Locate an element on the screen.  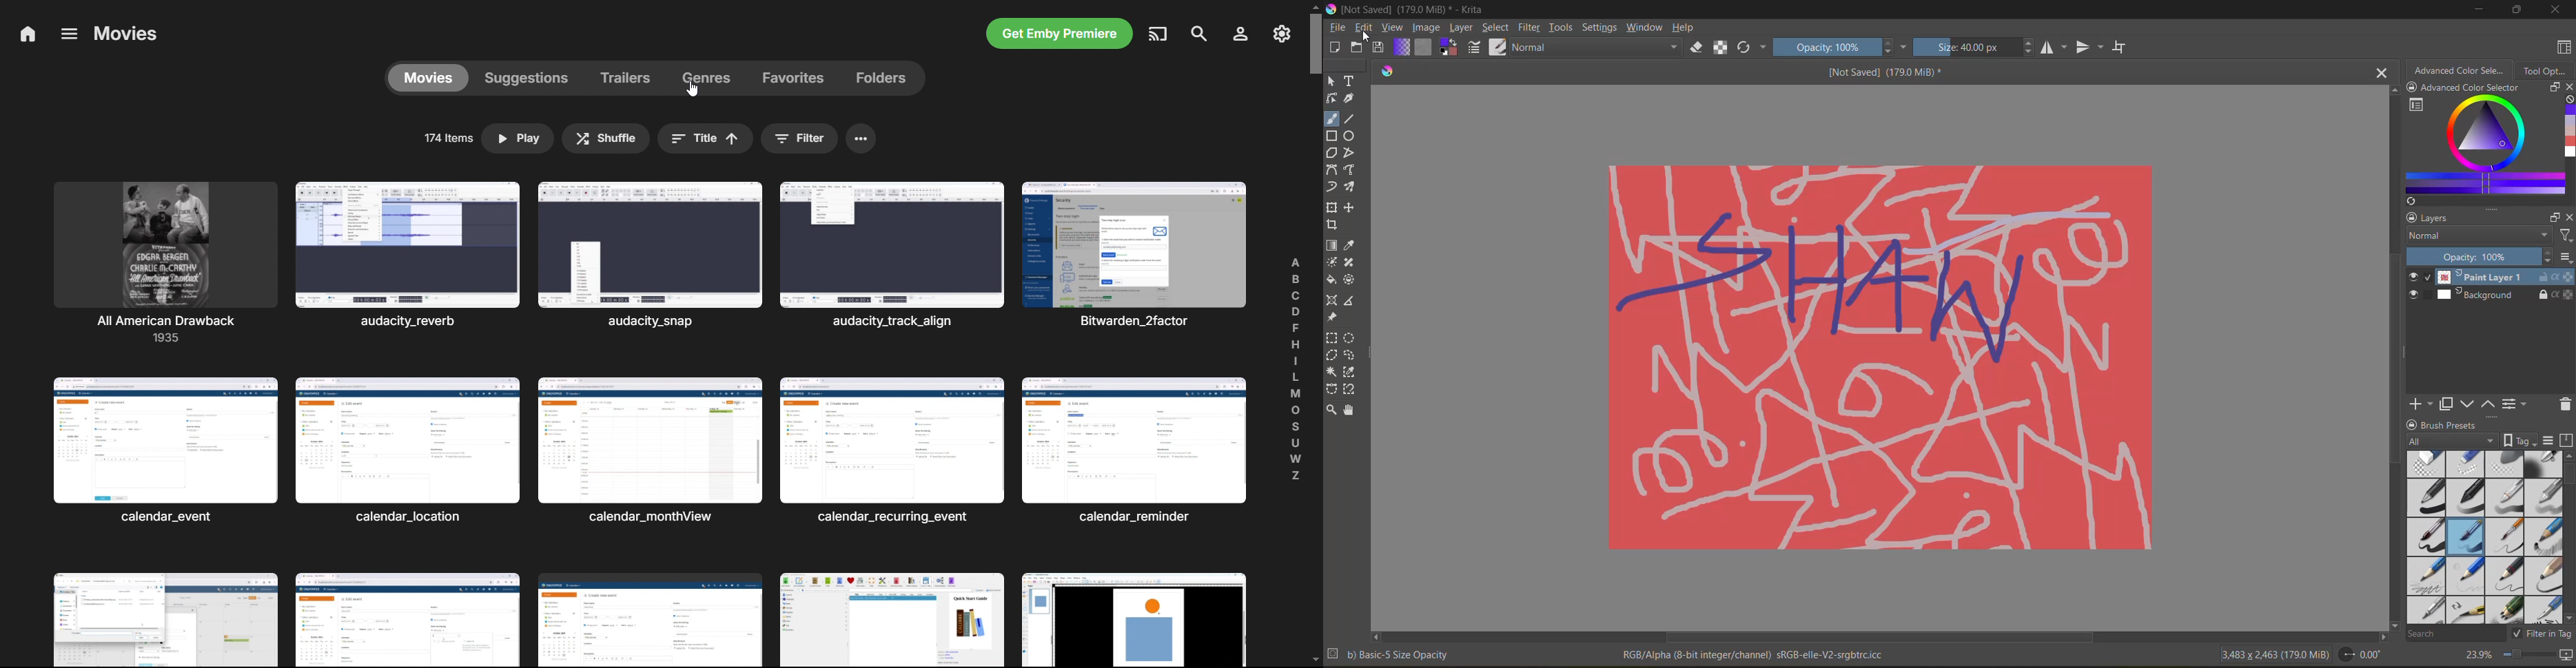
storage resources is located at coordinates (2567, 442).